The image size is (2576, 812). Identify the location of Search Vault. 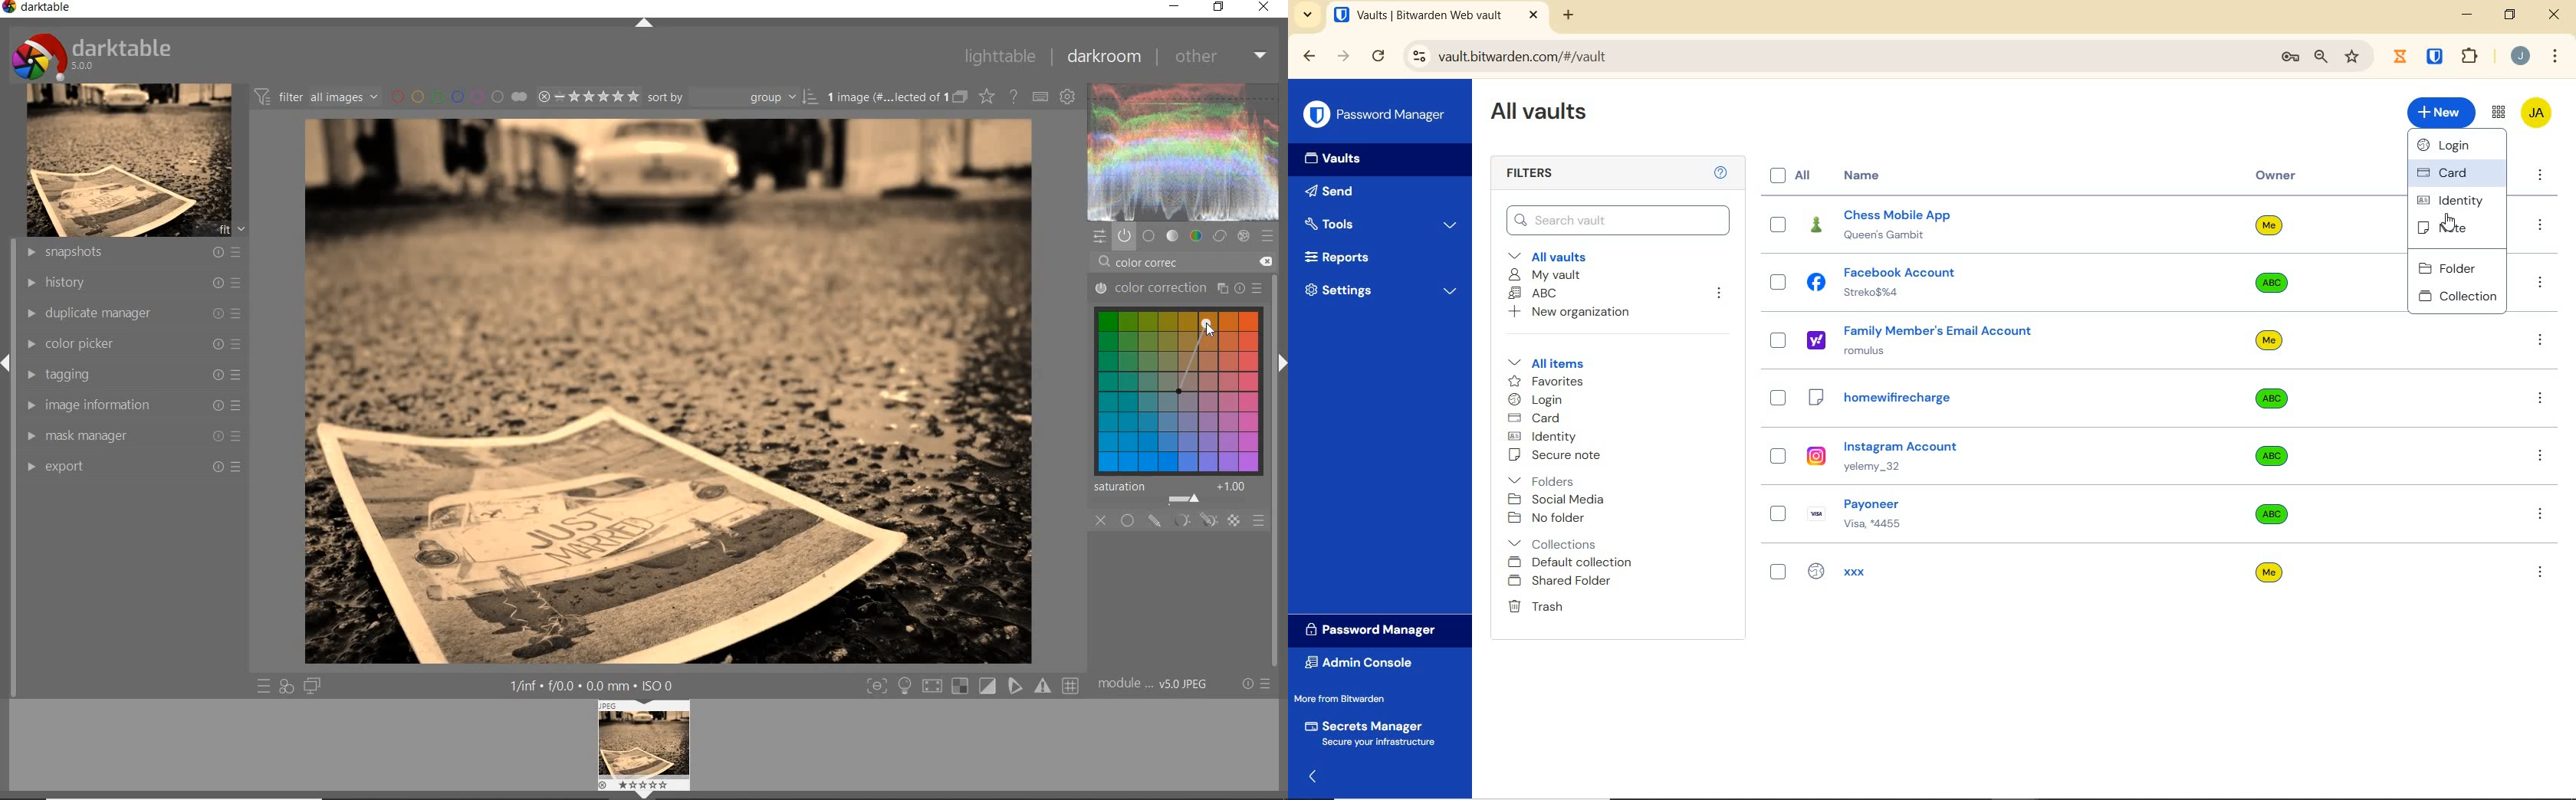
(1618, 219).